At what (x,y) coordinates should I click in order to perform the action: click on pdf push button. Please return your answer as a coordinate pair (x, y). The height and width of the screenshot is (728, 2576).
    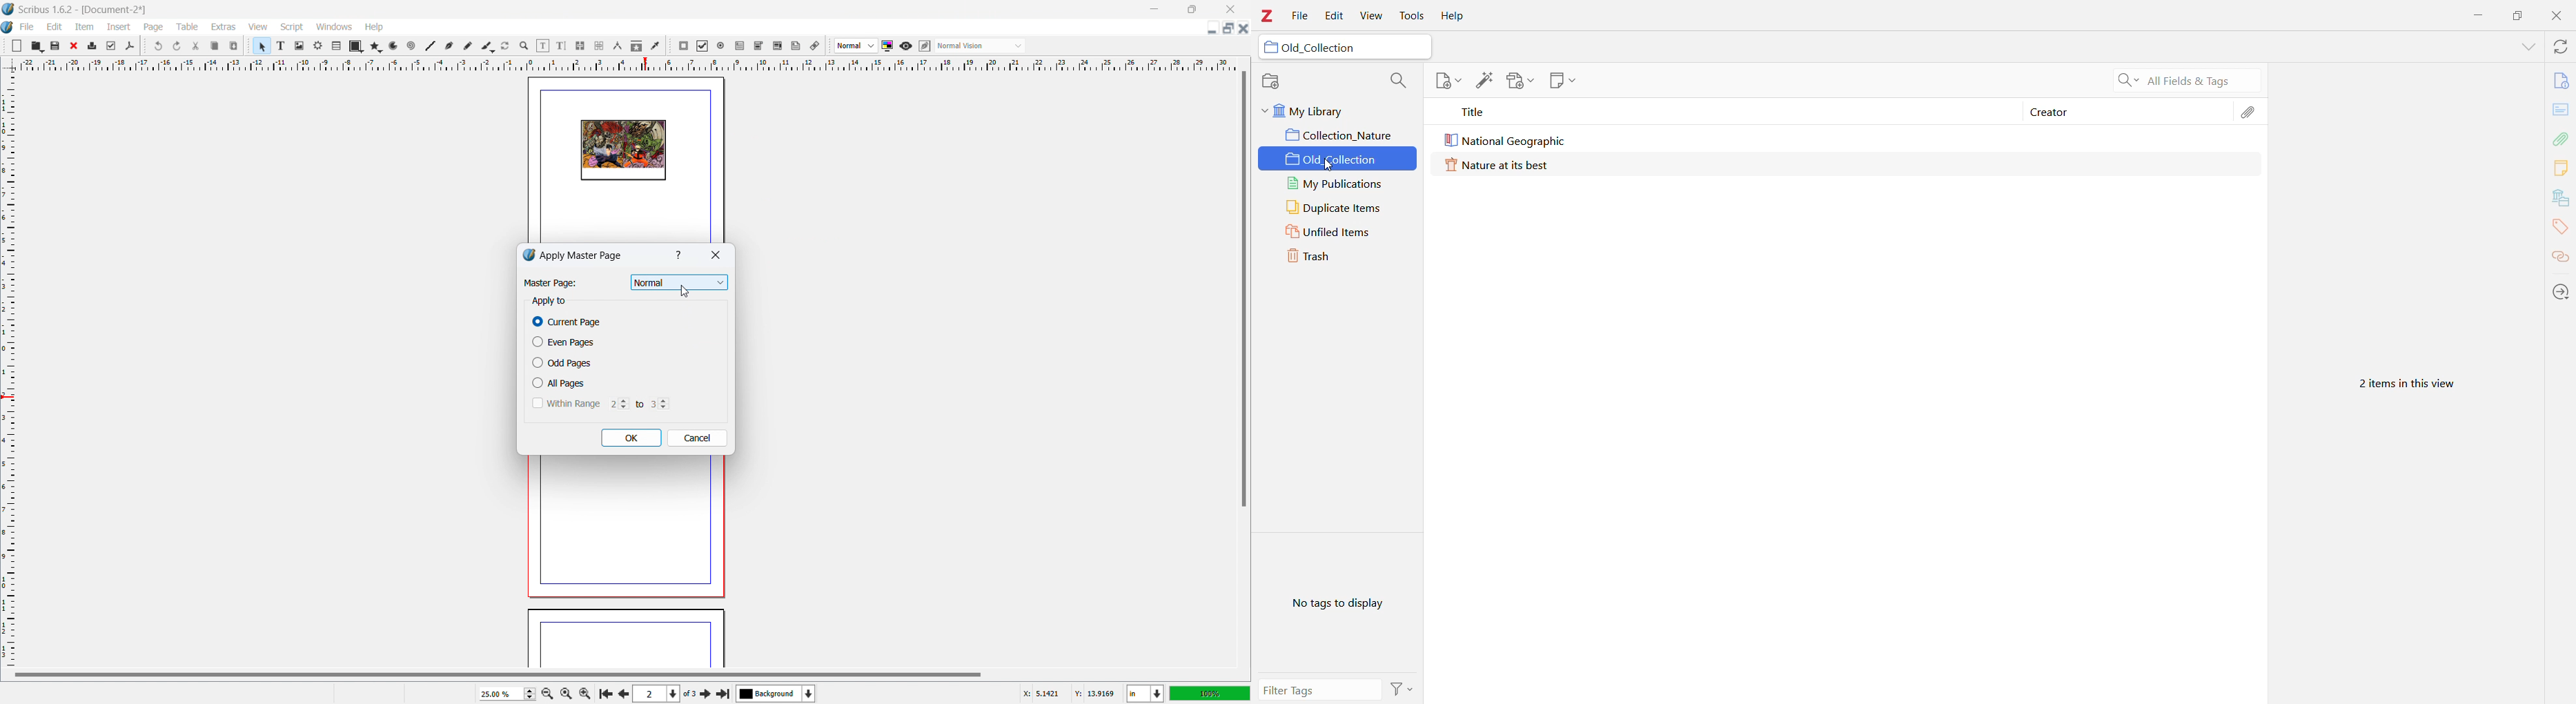
    Looking at the image, I should click on (684, 46).